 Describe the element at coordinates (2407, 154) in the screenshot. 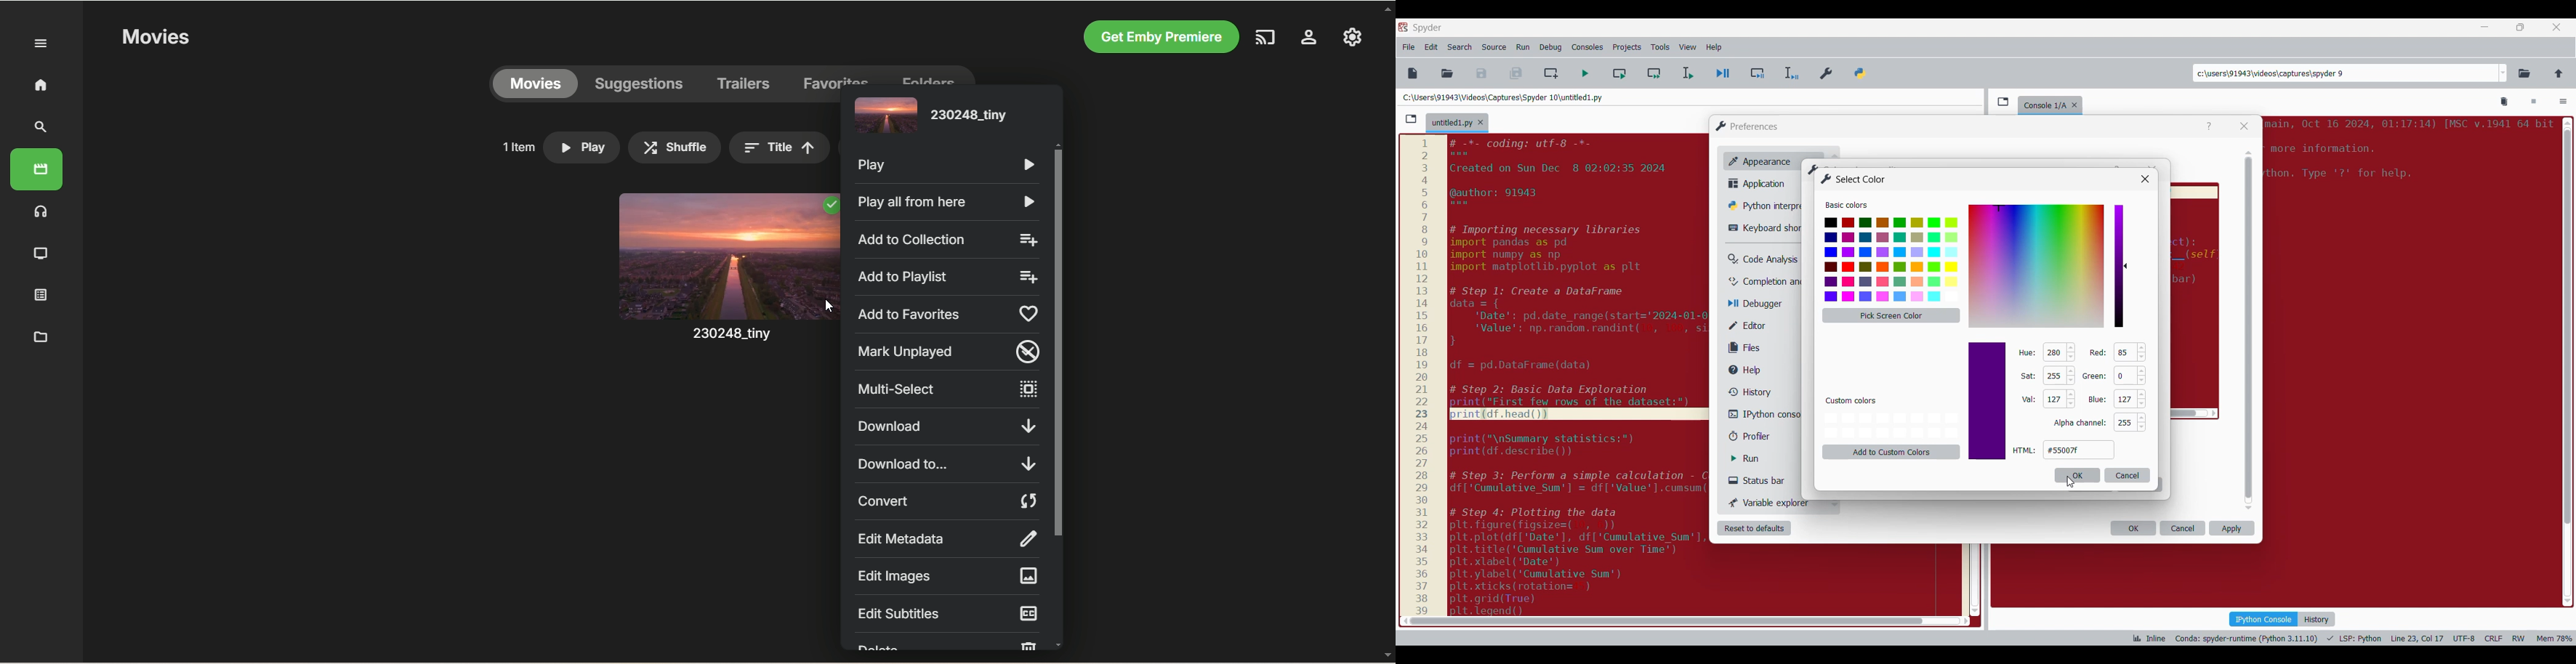

I see `code` at that location.